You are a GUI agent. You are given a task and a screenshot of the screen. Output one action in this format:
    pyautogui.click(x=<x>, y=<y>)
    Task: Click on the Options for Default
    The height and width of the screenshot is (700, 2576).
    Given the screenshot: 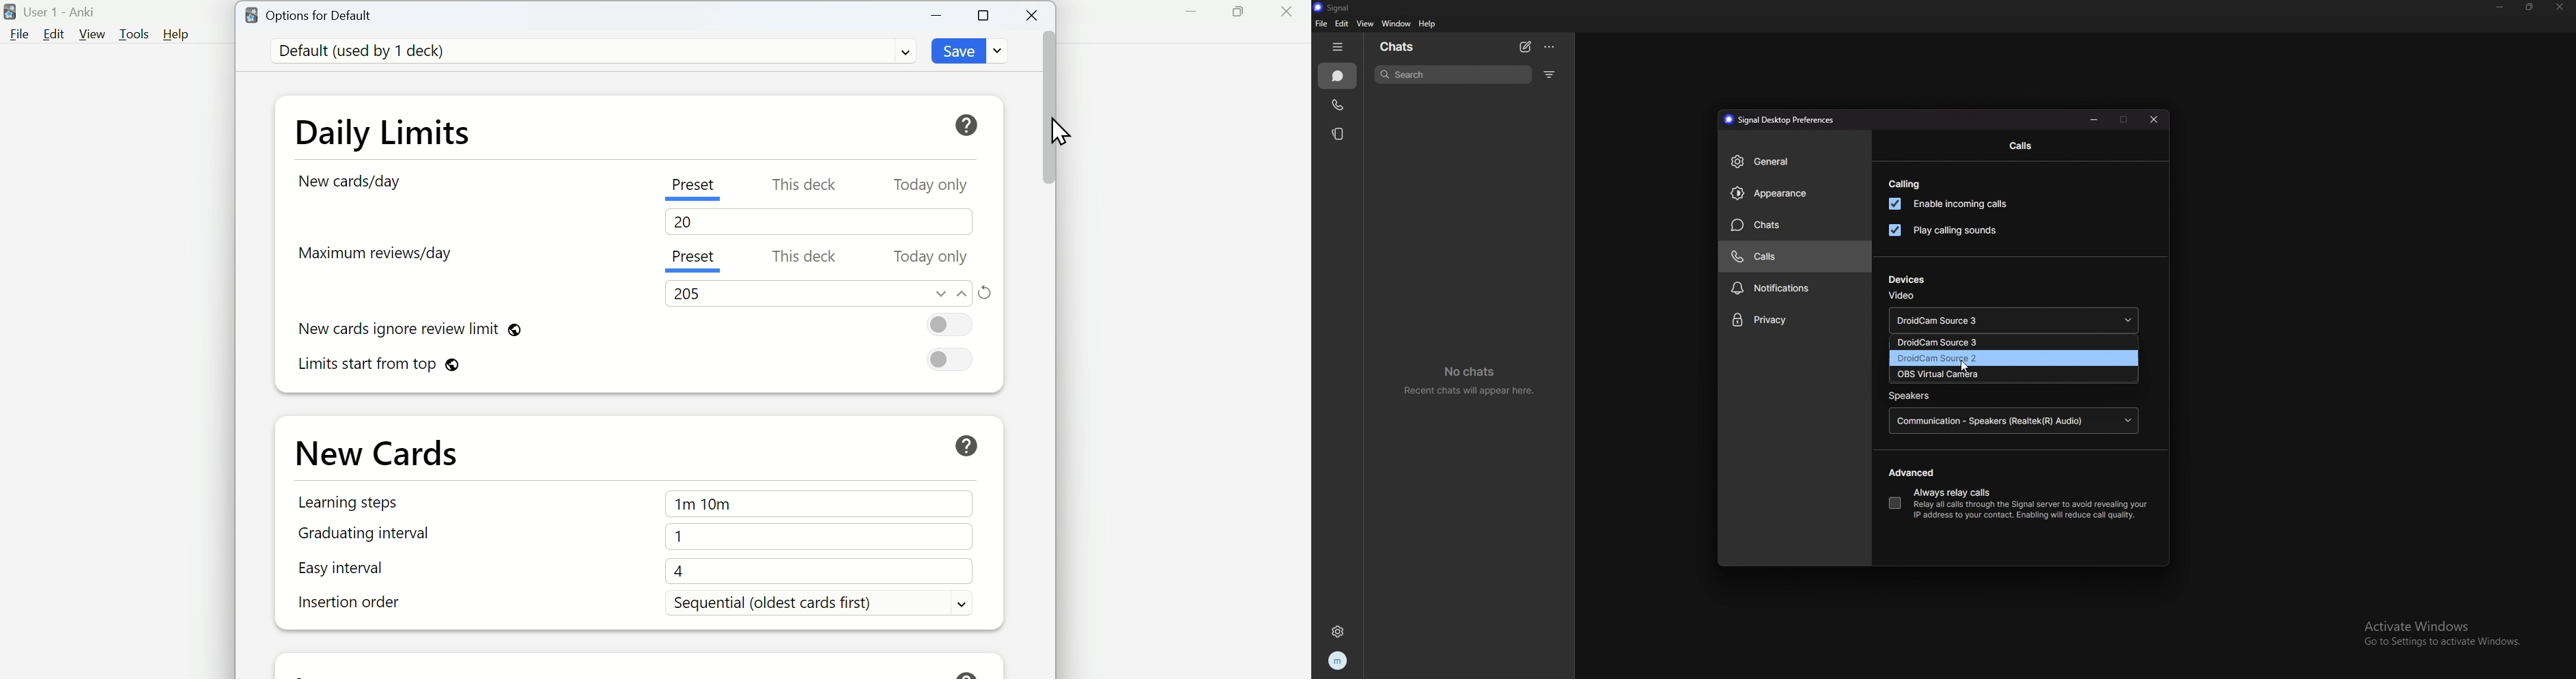 What is the action you would take?
    pyautogui.click(x=309, y=14)
    